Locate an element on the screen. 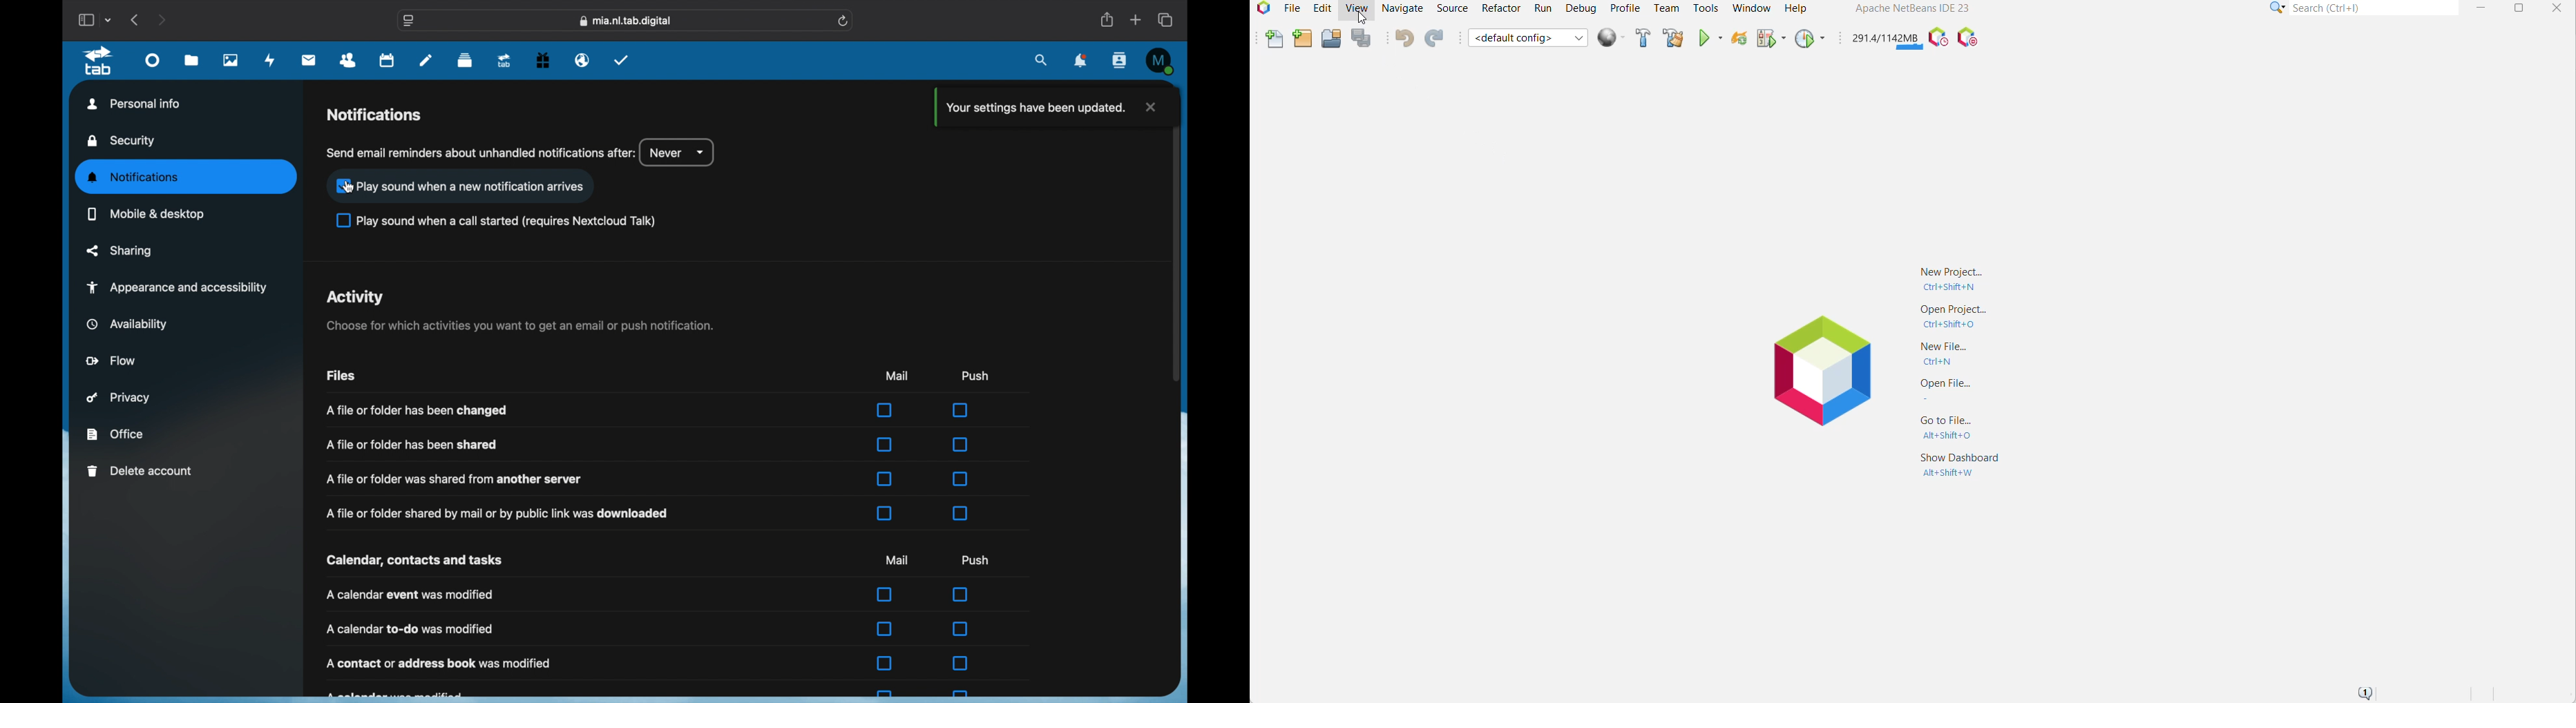 The height and width of the screenshot is (728, 2576). checkbox is located at coordinates (962, 410).